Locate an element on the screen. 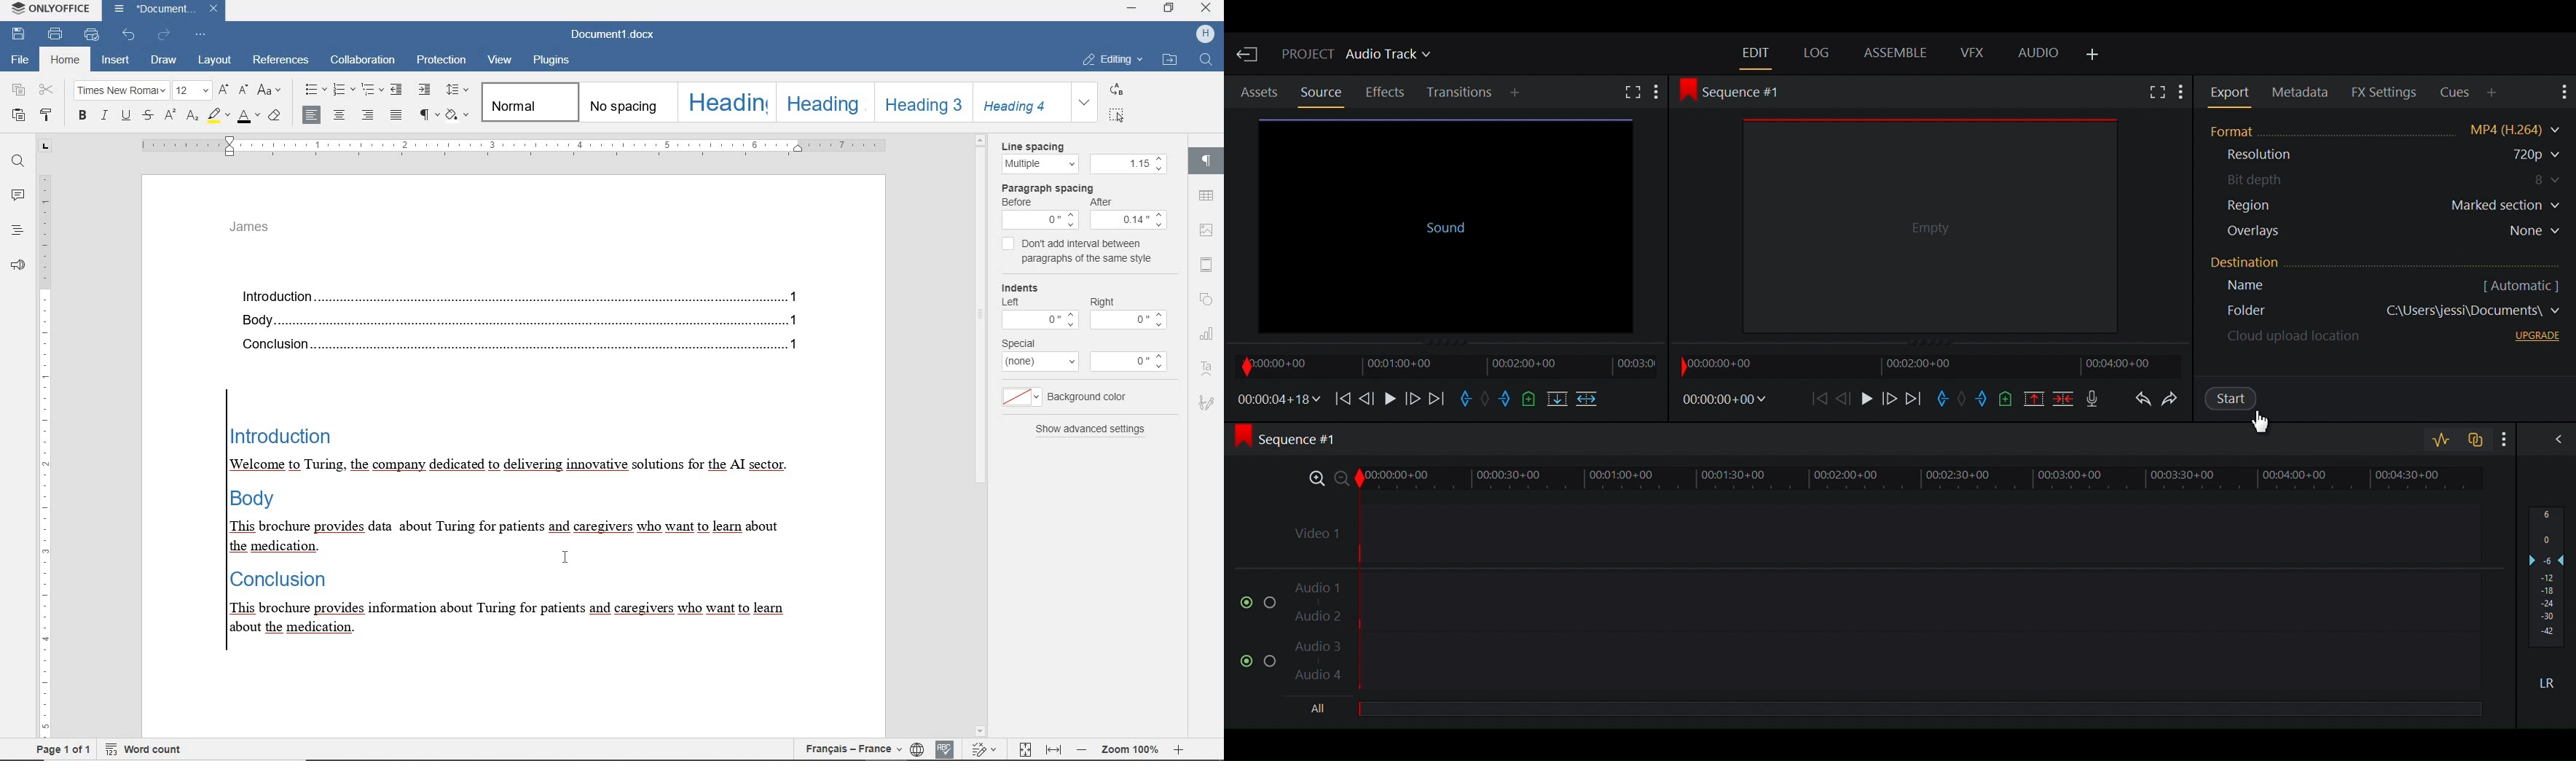 The image size is (2576, 784). Cloud upload location is located at coordinates (2292, 340).